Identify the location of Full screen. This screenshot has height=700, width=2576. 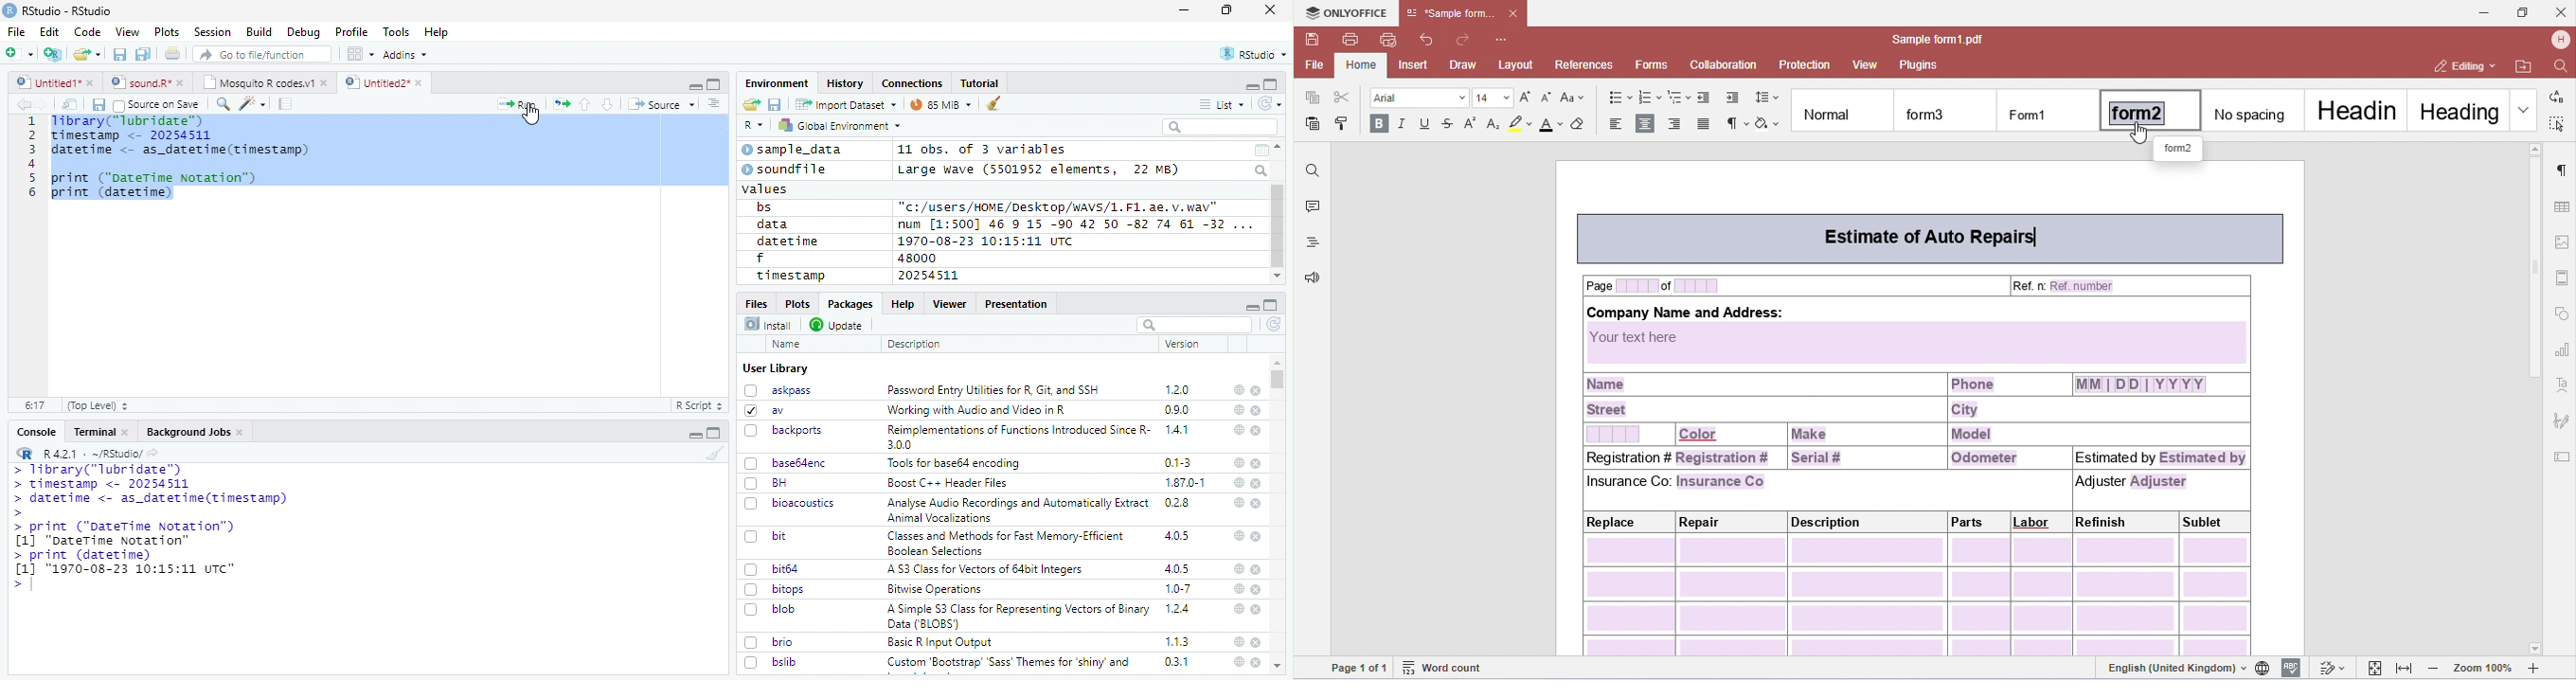
(714, 433).